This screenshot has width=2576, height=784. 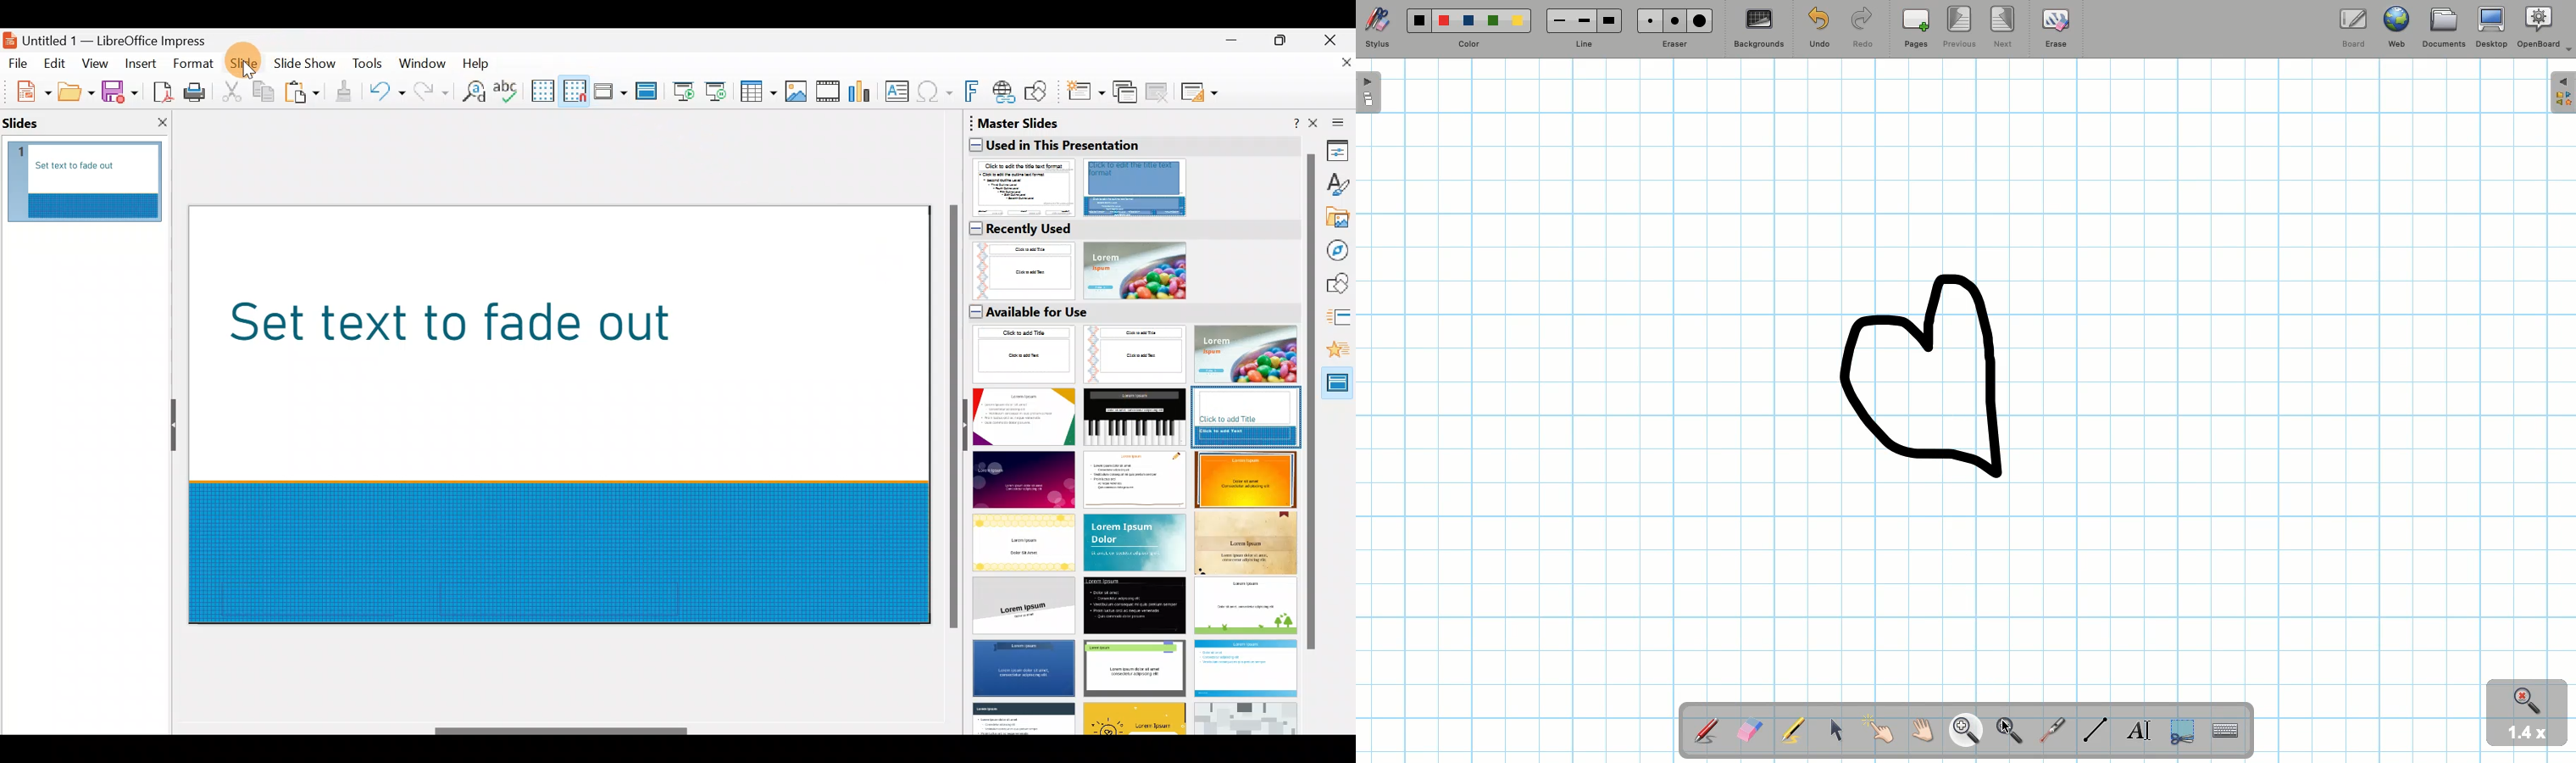 I want to click on Zoom out, so click(x=2009, y=732).